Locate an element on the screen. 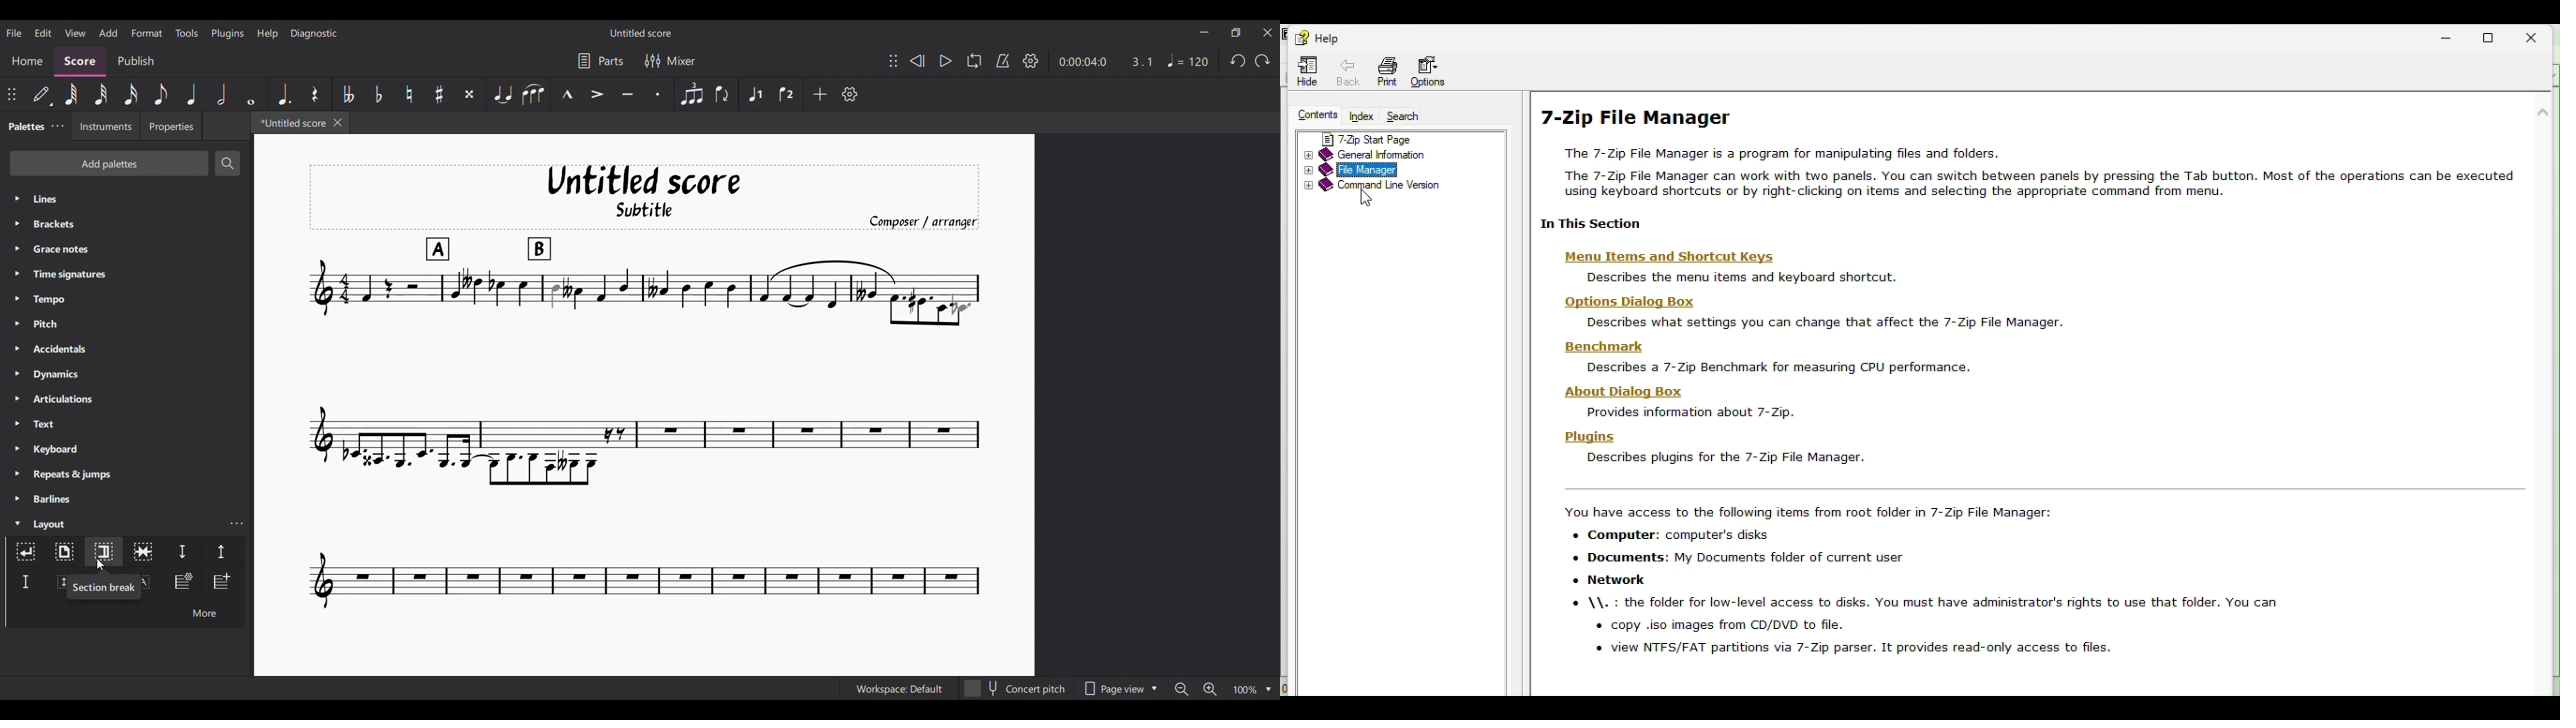 The width and height of the screenshot is (2576, 728). Play is located at coordinates (945, 61).